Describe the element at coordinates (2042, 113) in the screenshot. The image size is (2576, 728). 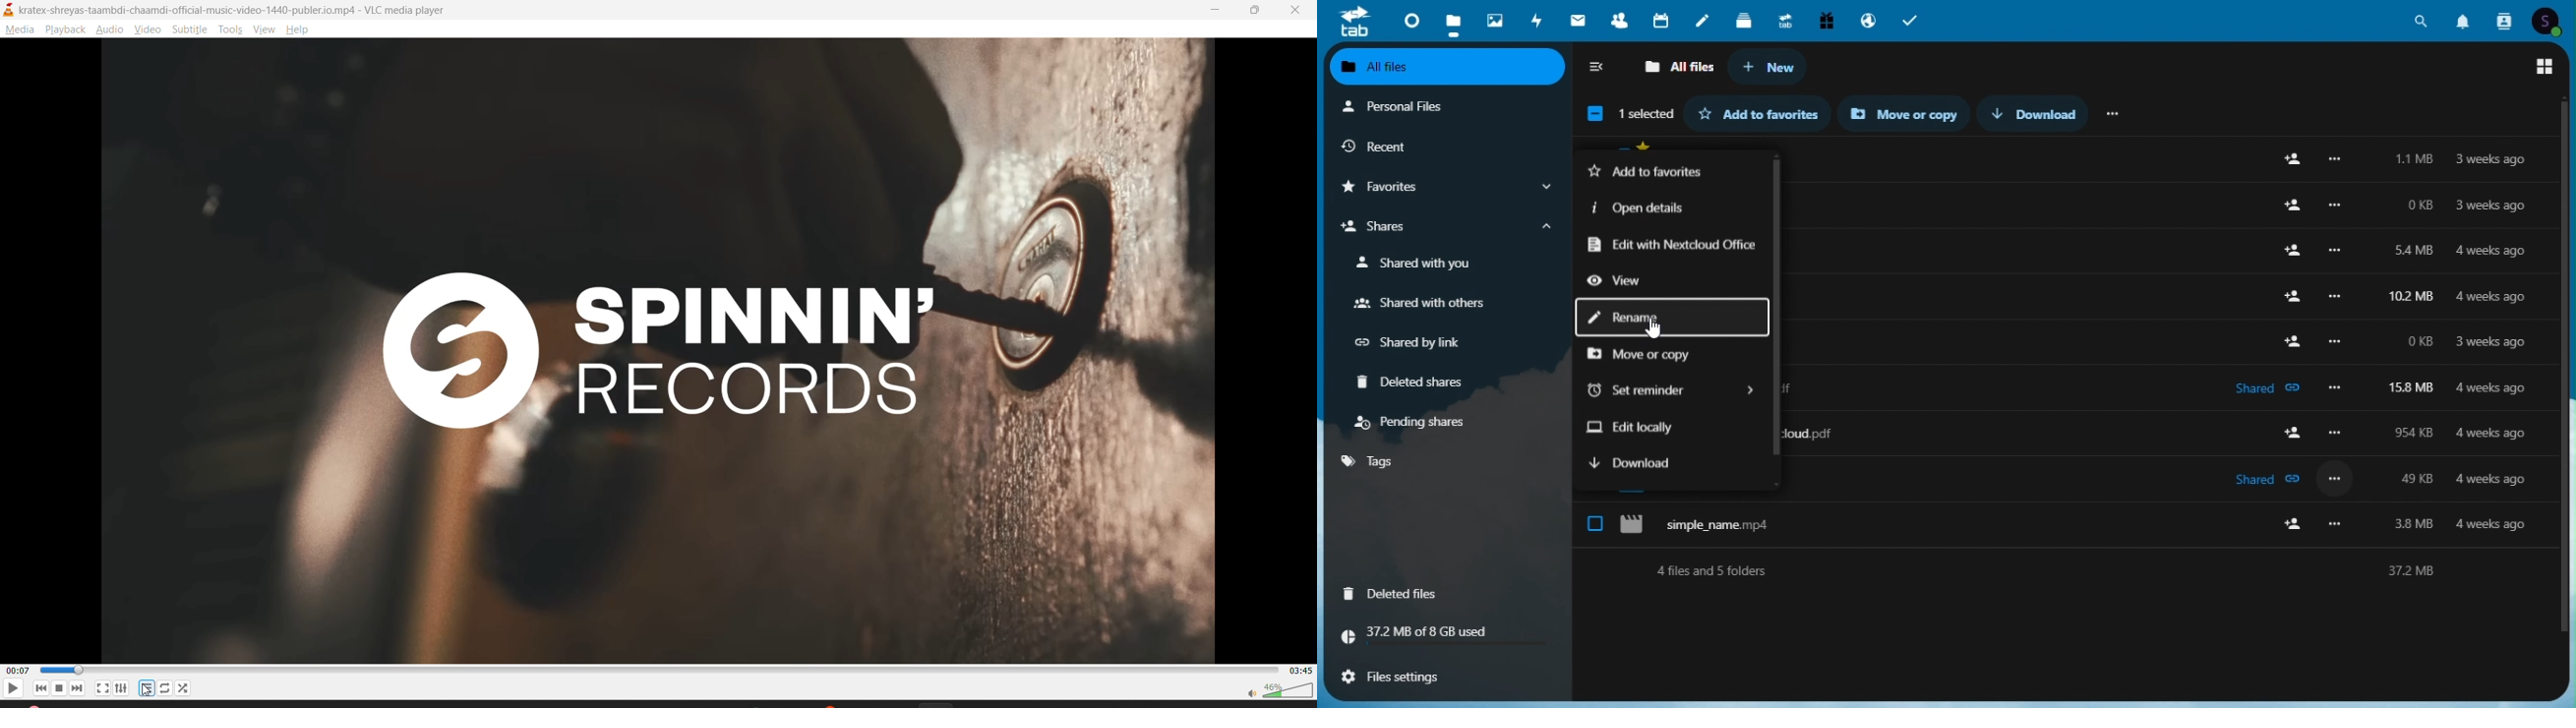
I see `Download` at that location.